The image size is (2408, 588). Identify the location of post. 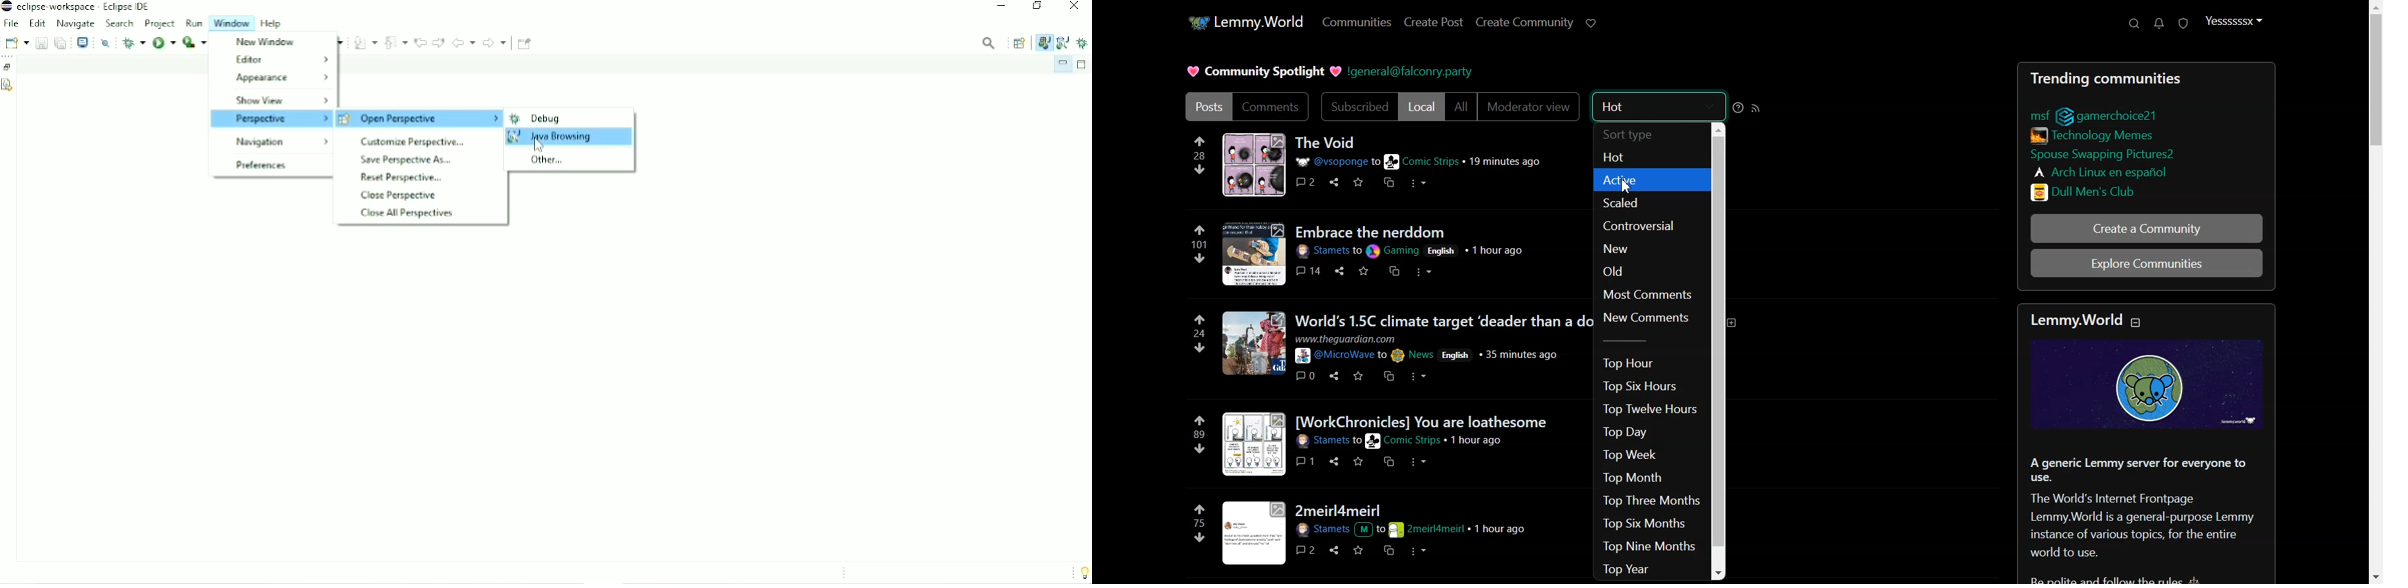
(1439, 421).